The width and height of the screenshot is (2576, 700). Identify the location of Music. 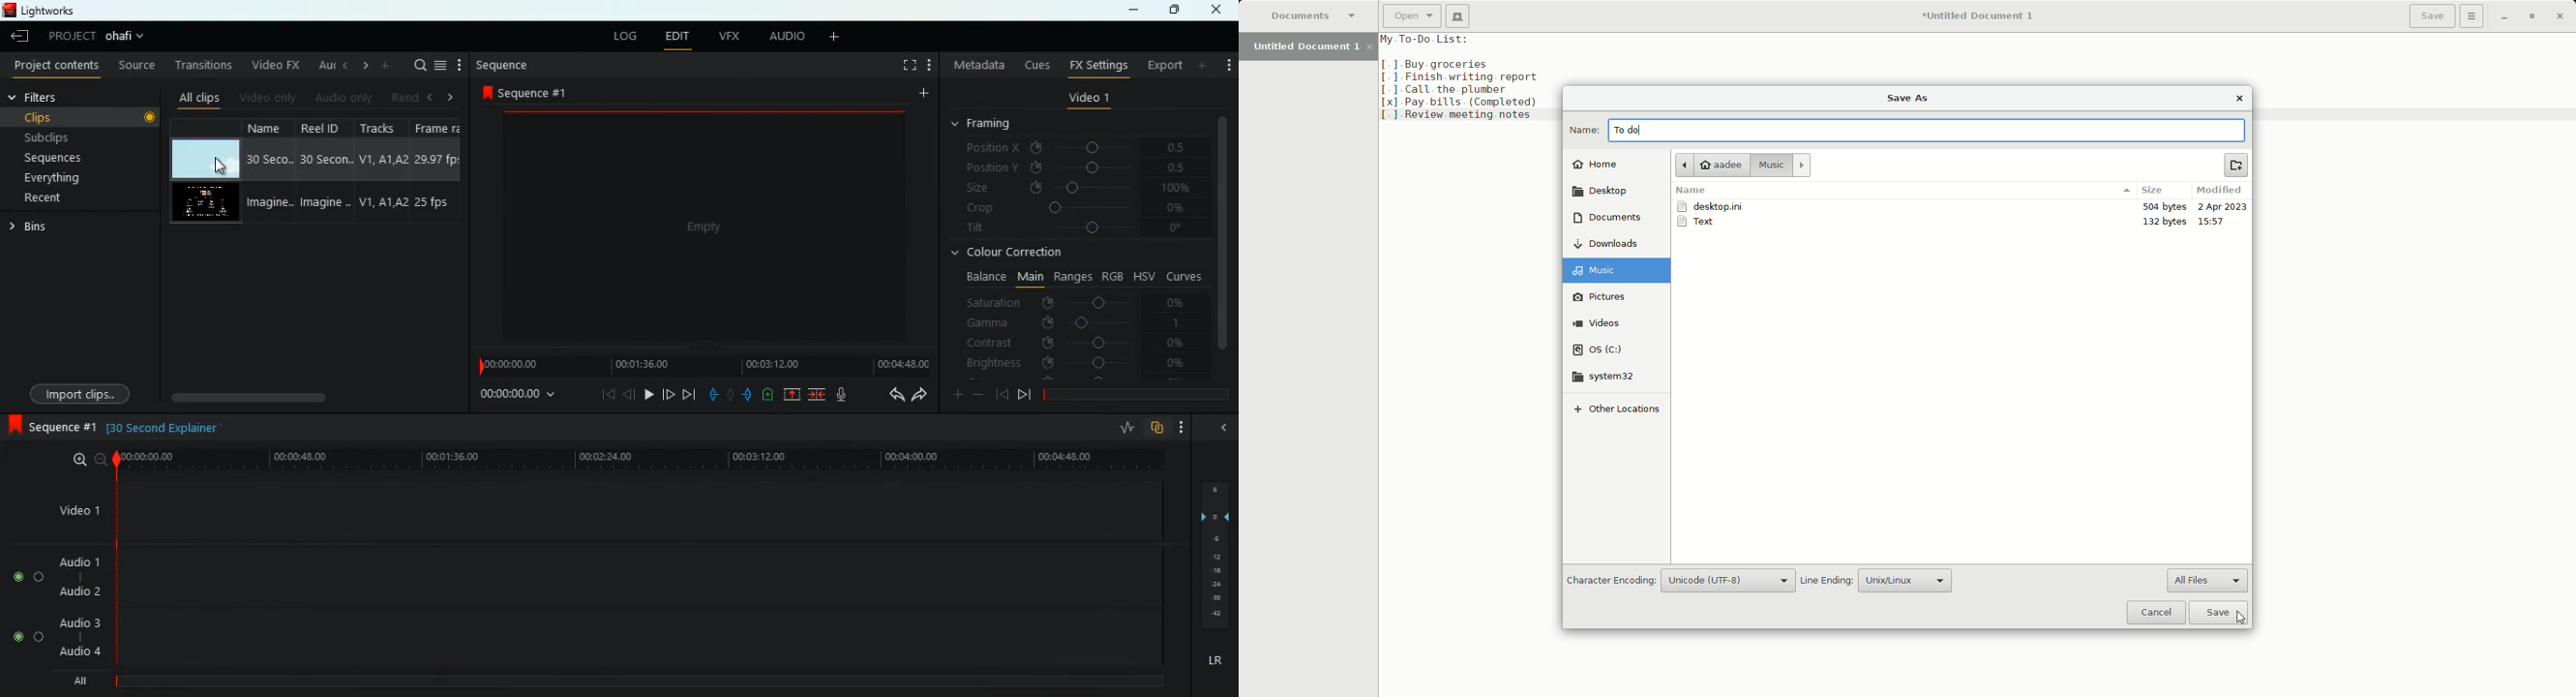
(1620, 270).